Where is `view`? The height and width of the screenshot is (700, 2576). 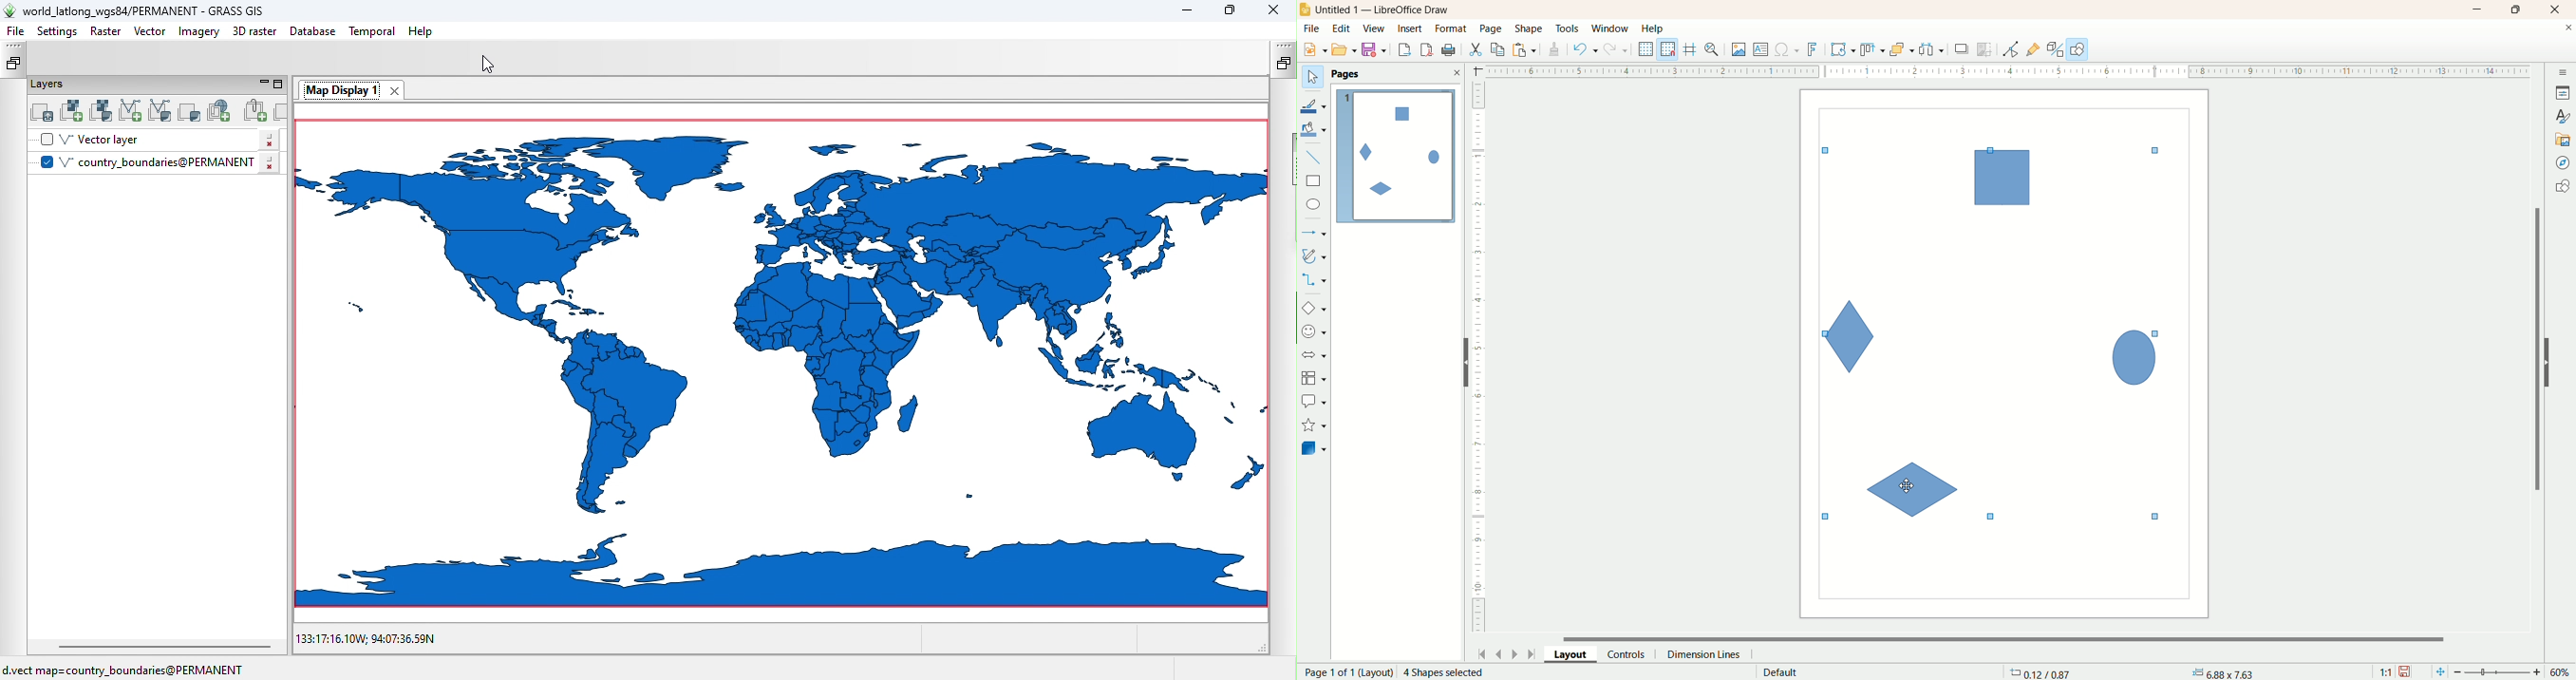 view is located at coordinates (1375, 29).